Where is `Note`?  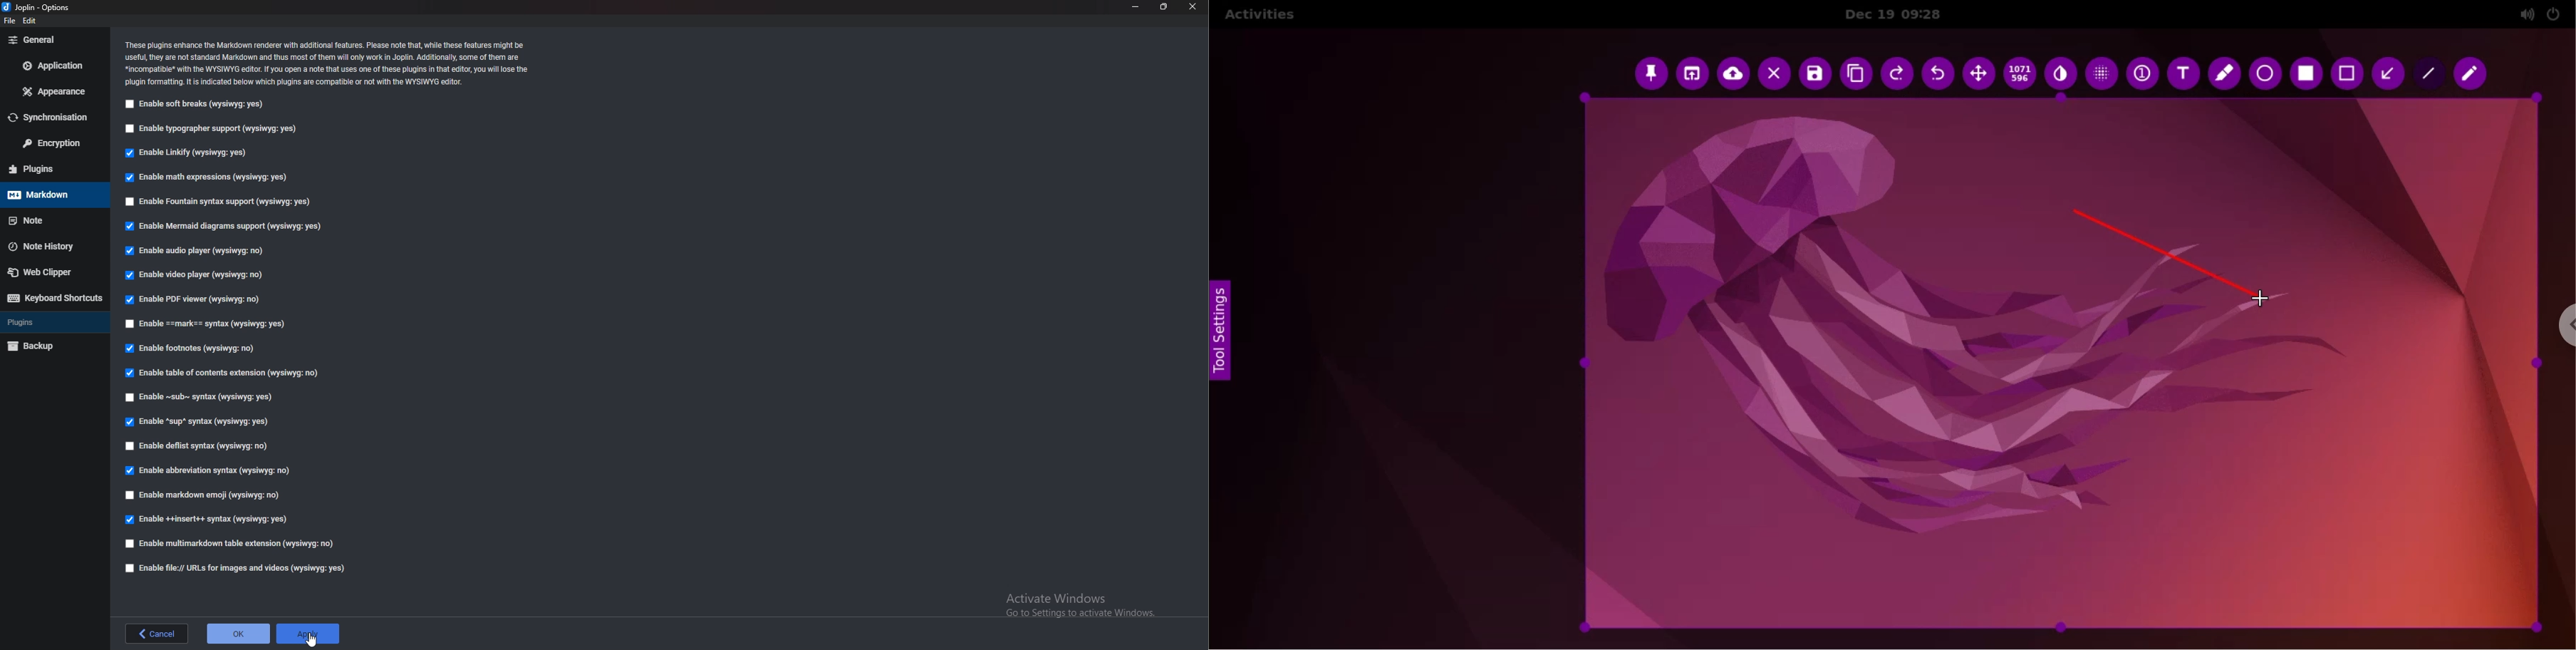 Note is located at coordinates (54, 220).